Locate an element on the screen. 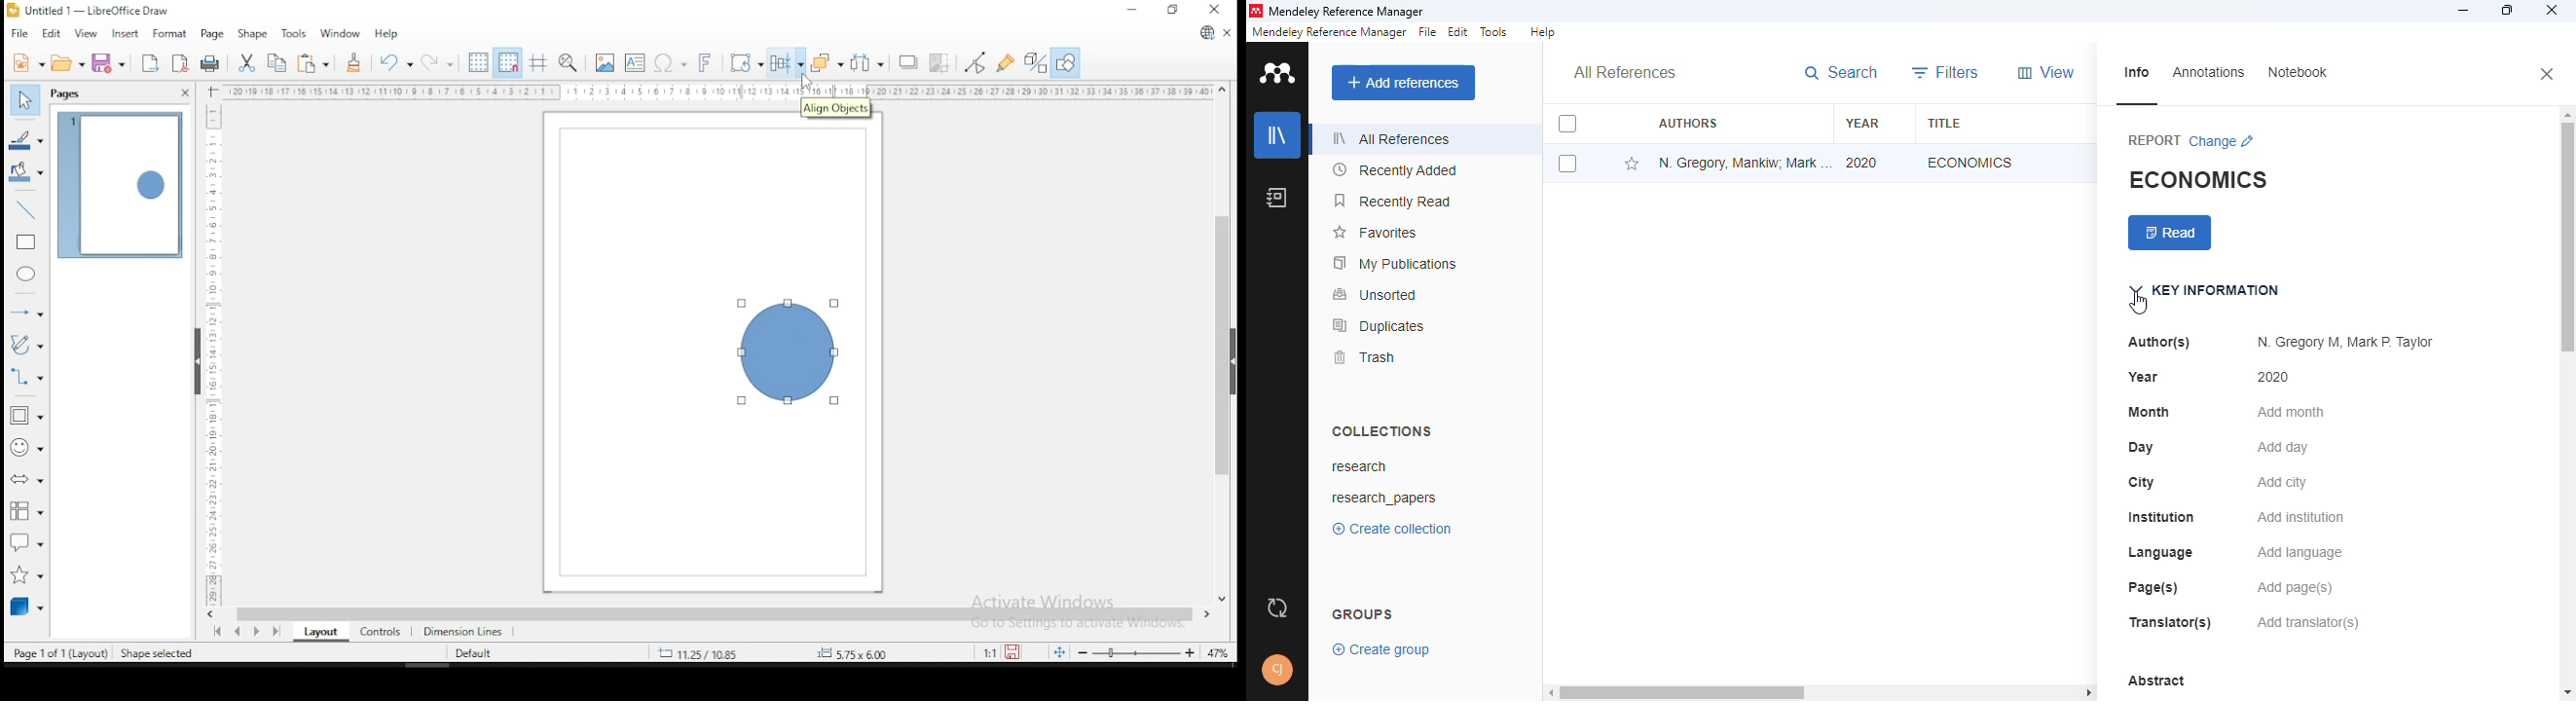 Image resolution: width=2576 pixels, height=728 pixels. add day is located at coordinates (2283, 447).